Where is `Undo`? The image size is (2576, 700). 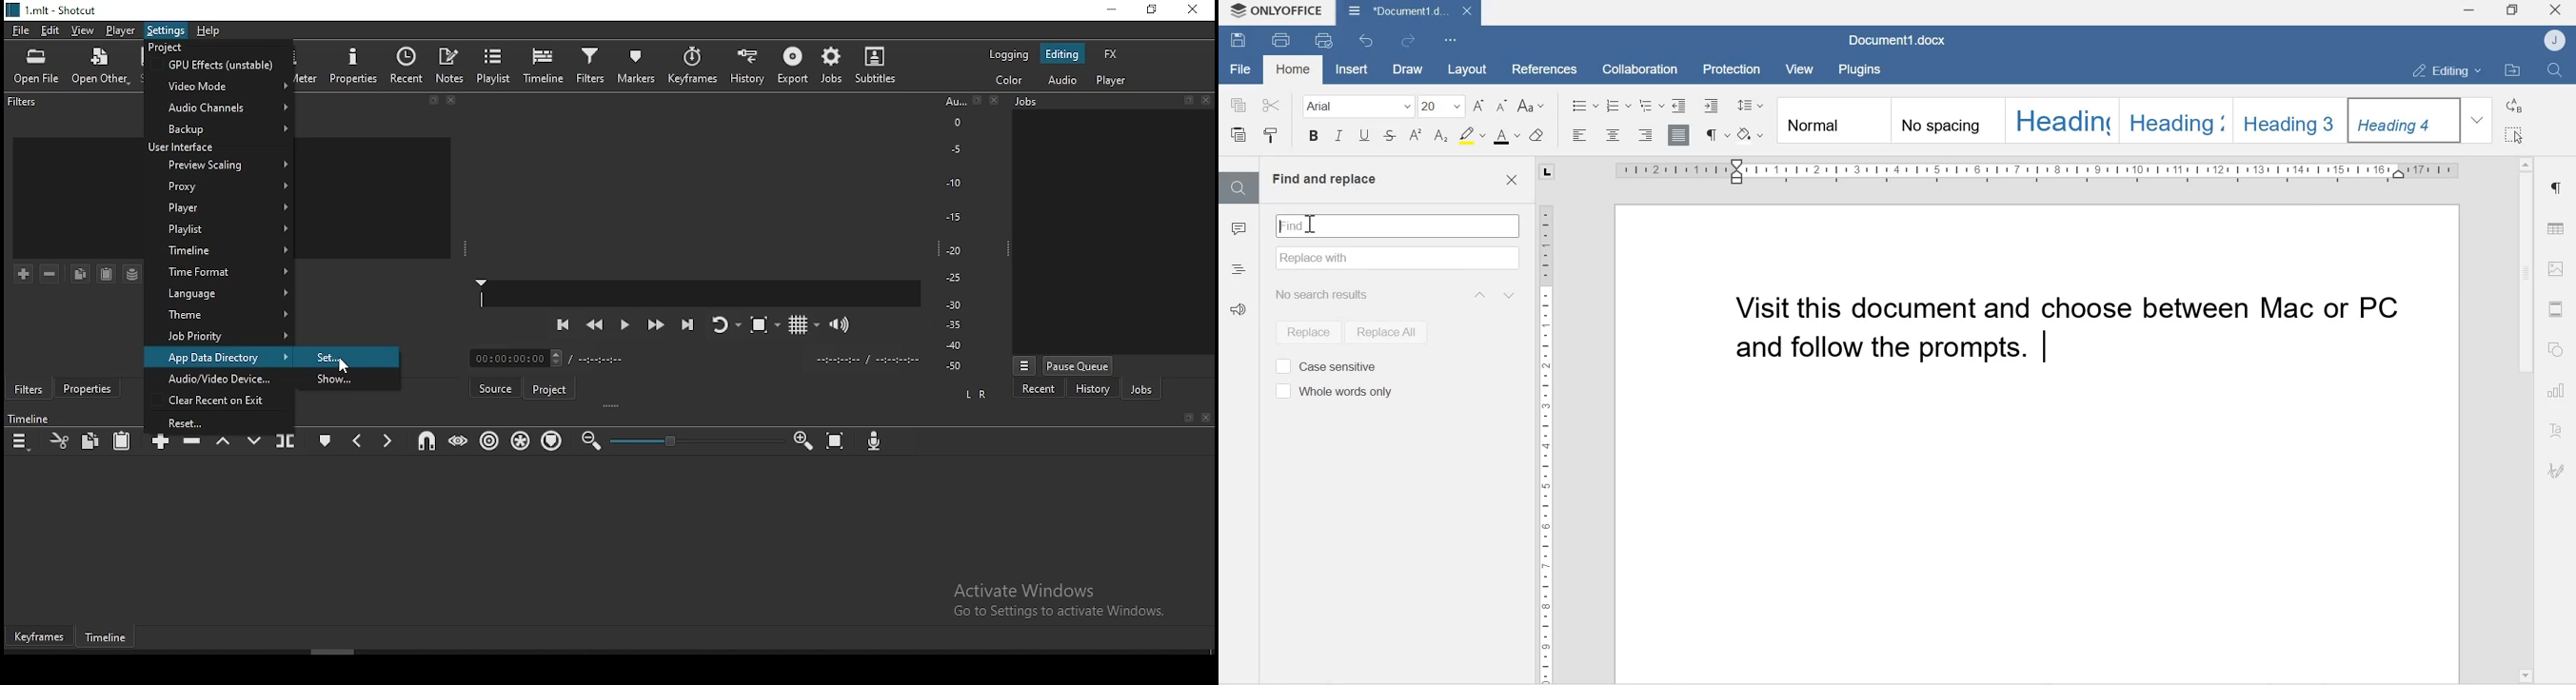
Undo is located at coordinates (1369, 40).